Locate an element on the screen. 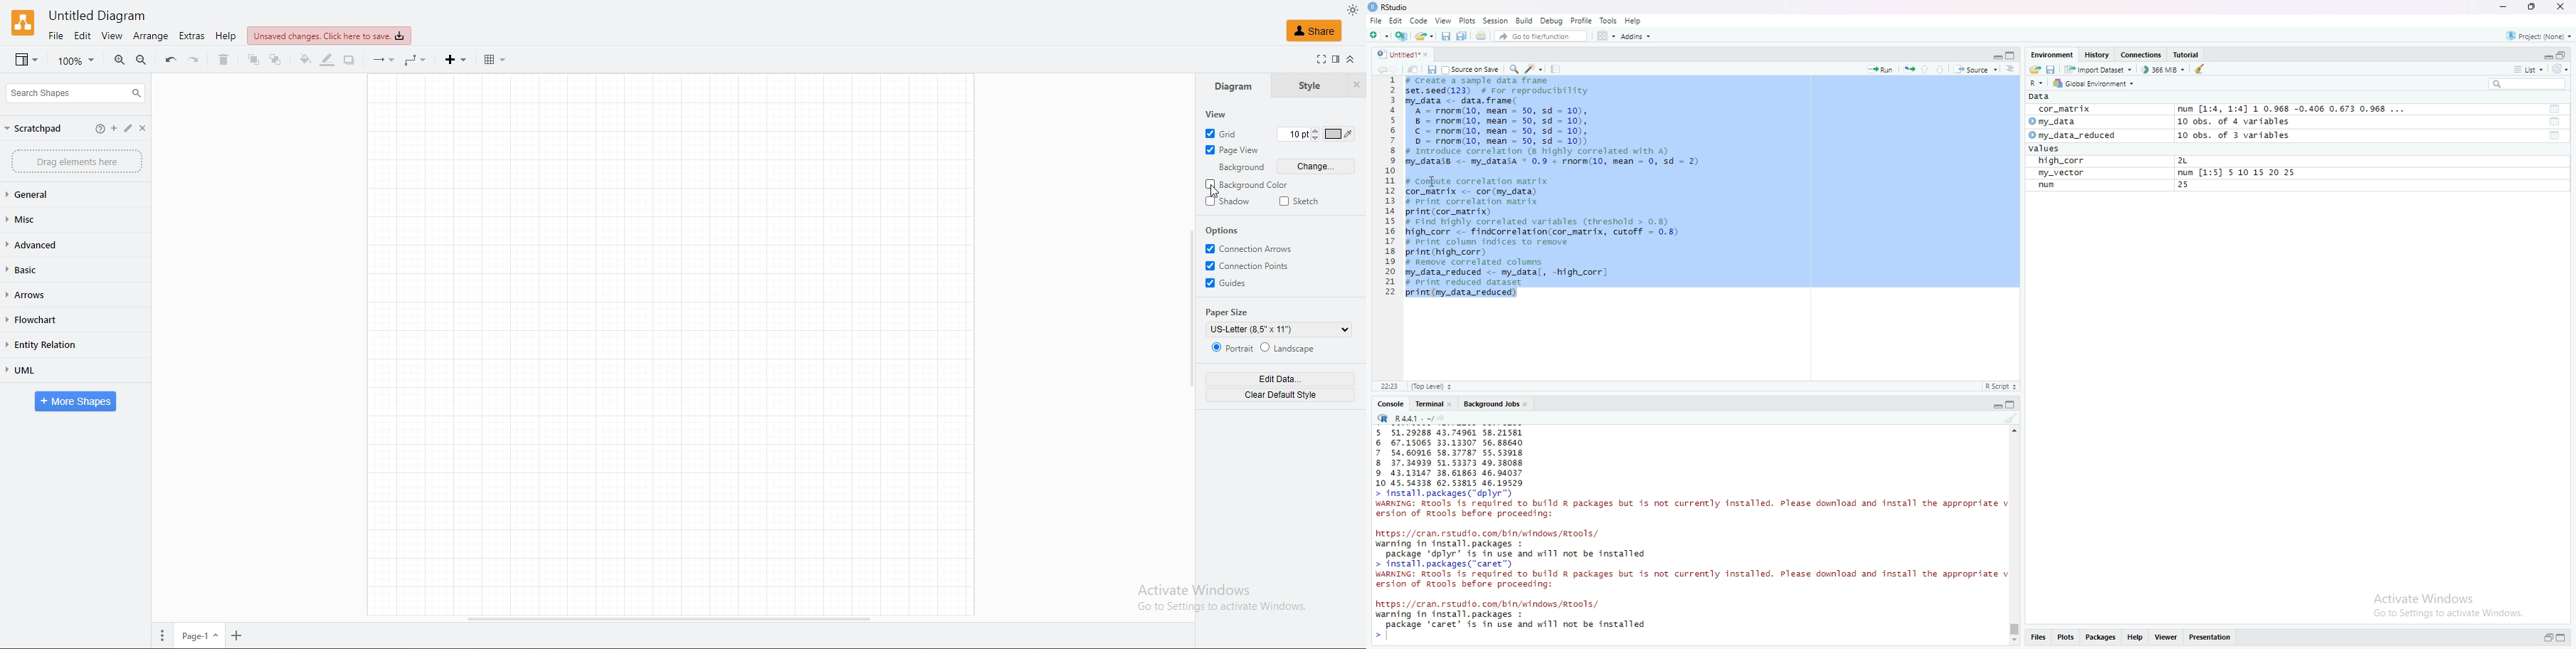 The height and width of the screenshot is (672, 2576). drag elements here is located at coordinates (77, 162).